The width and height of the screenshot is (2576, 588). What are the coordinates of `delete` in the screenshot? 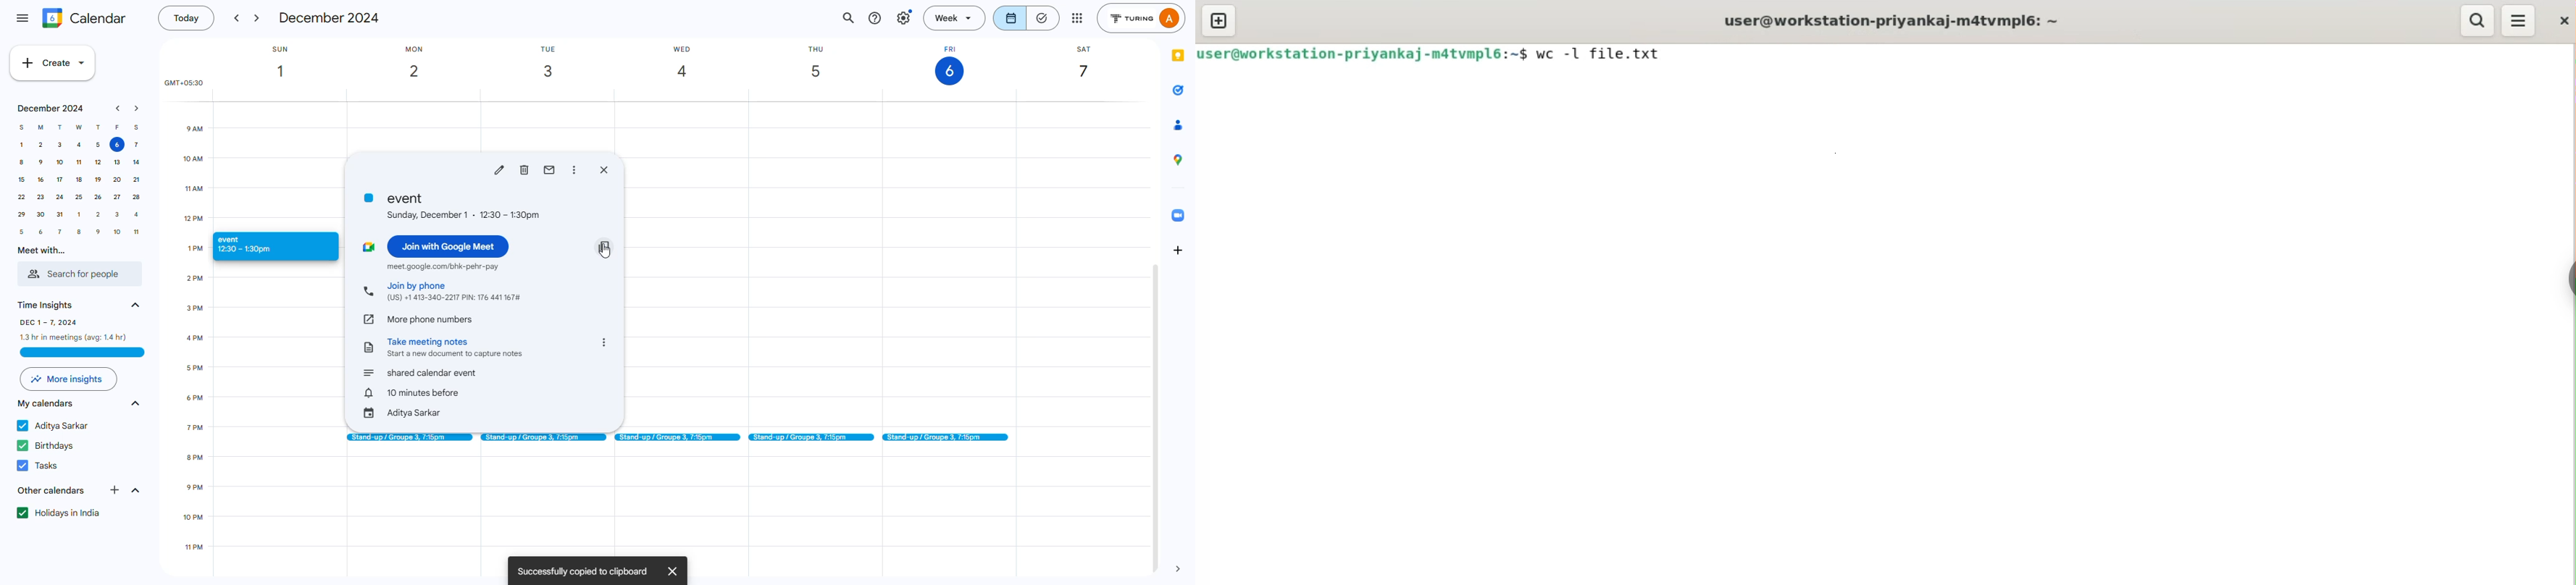 It's located at (525, 169).